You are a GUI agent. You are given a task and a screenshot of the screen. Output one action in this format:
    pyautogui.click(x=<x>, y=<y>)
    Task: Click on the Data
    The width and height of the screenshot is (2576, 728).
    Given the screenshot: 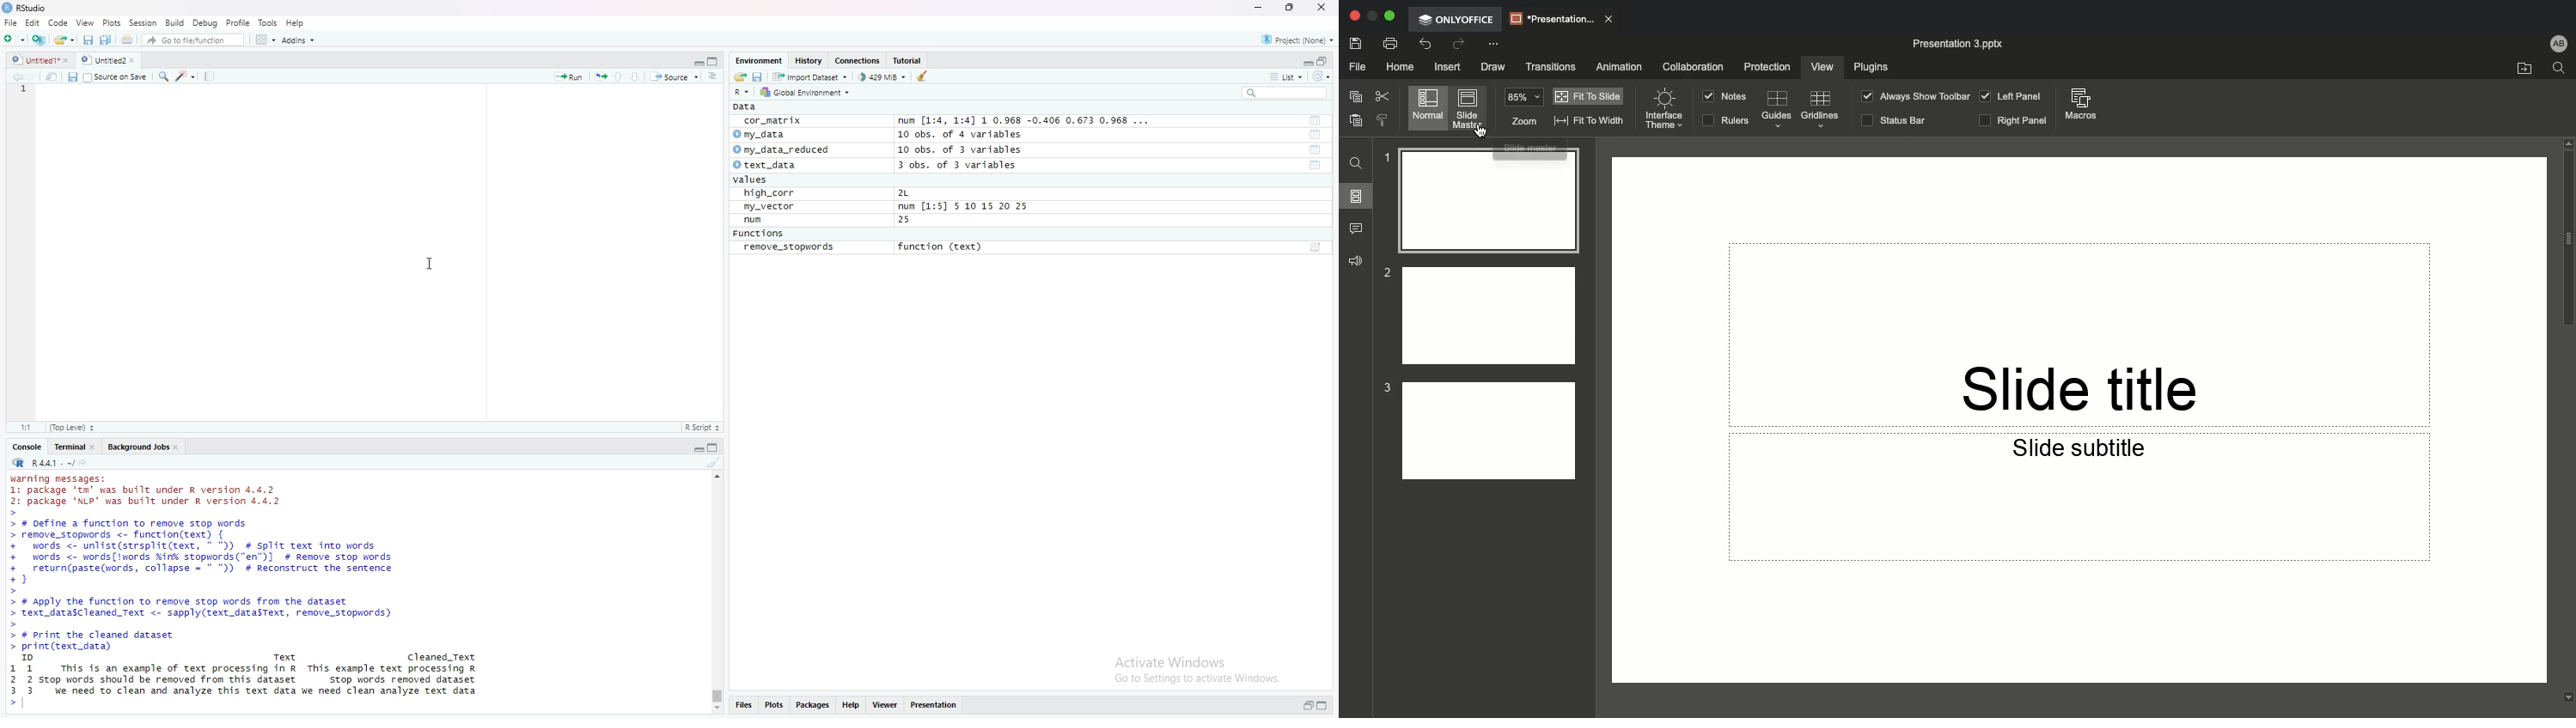 What is the action you would take?
    pyautogui.click(x=747, y=107)
    